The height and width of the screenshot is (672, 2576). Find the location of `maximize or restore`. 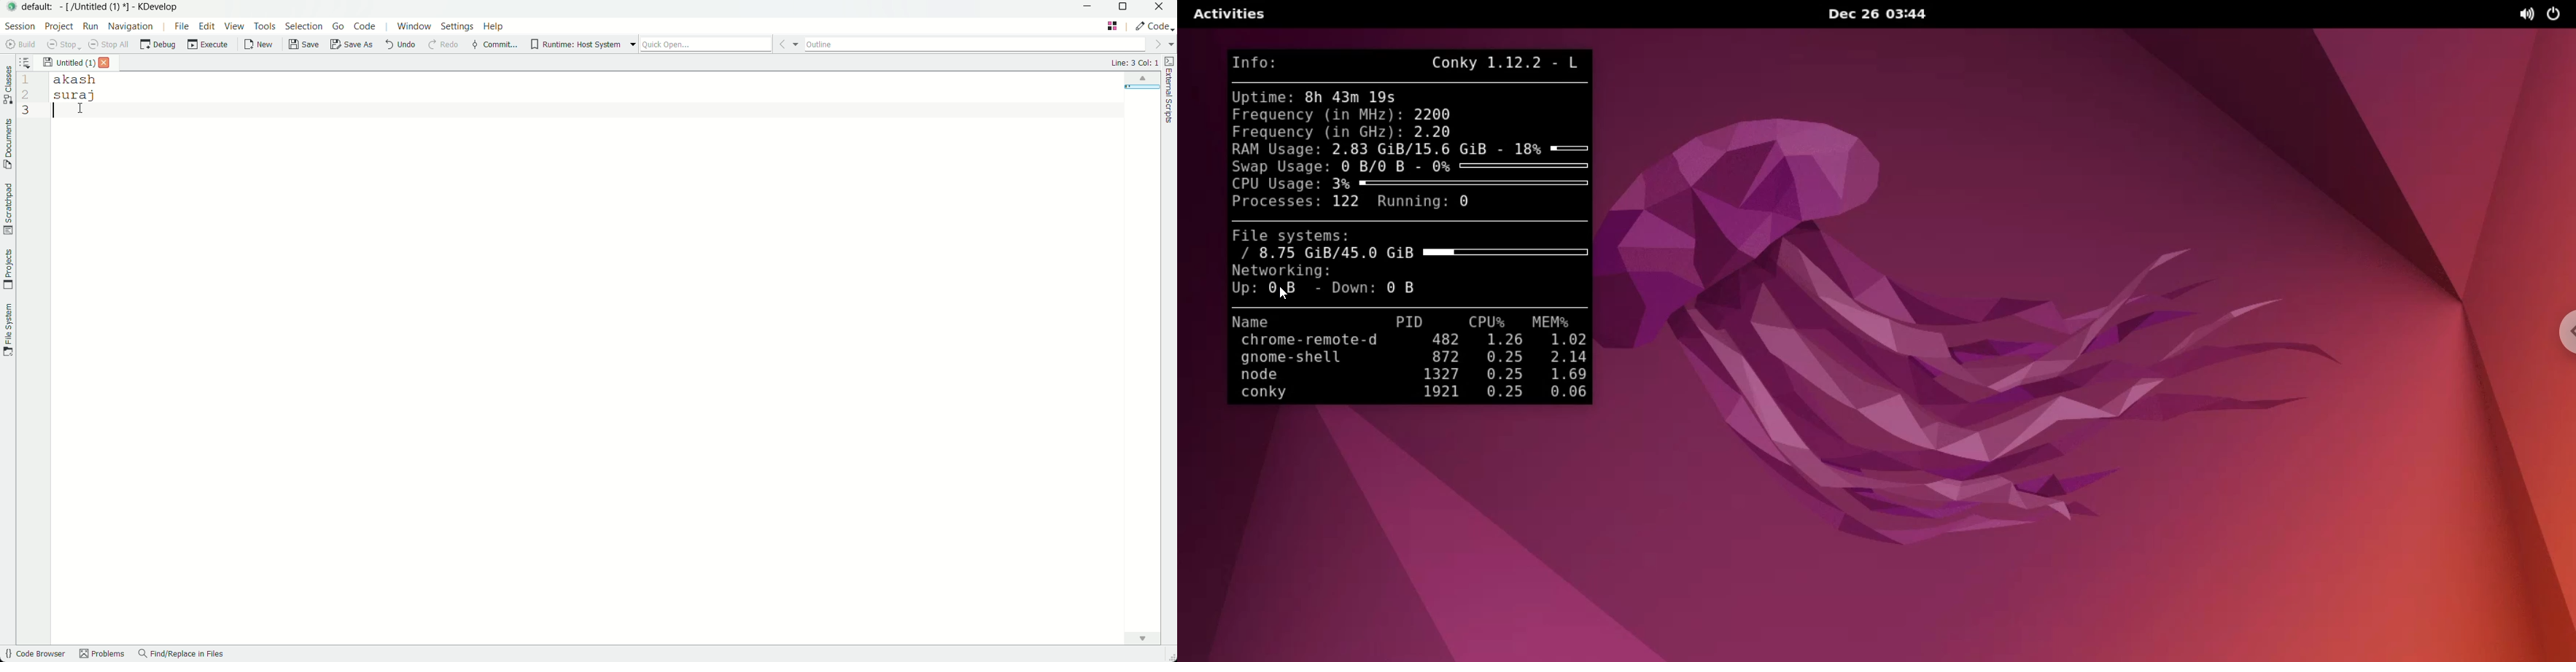

maximize or restore is located at coordinates (1125, 9).